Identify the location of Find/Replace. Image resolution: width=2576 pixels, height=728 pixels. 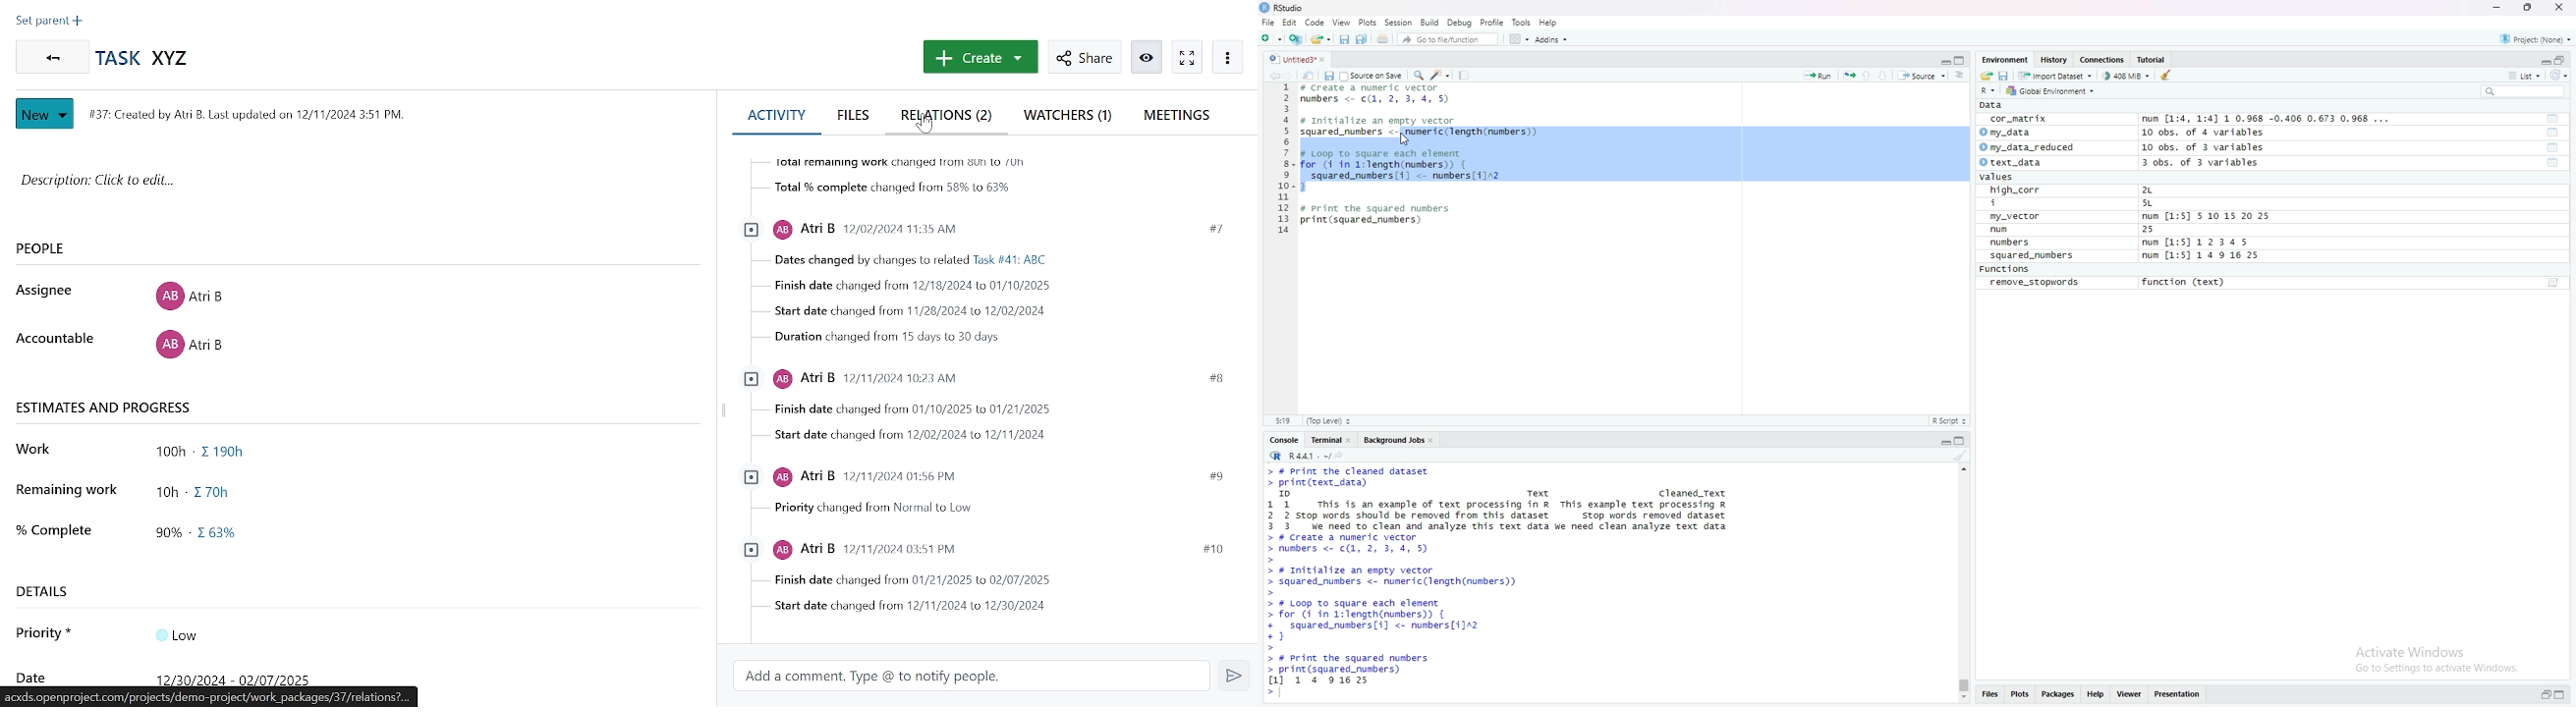
(1418, 74).